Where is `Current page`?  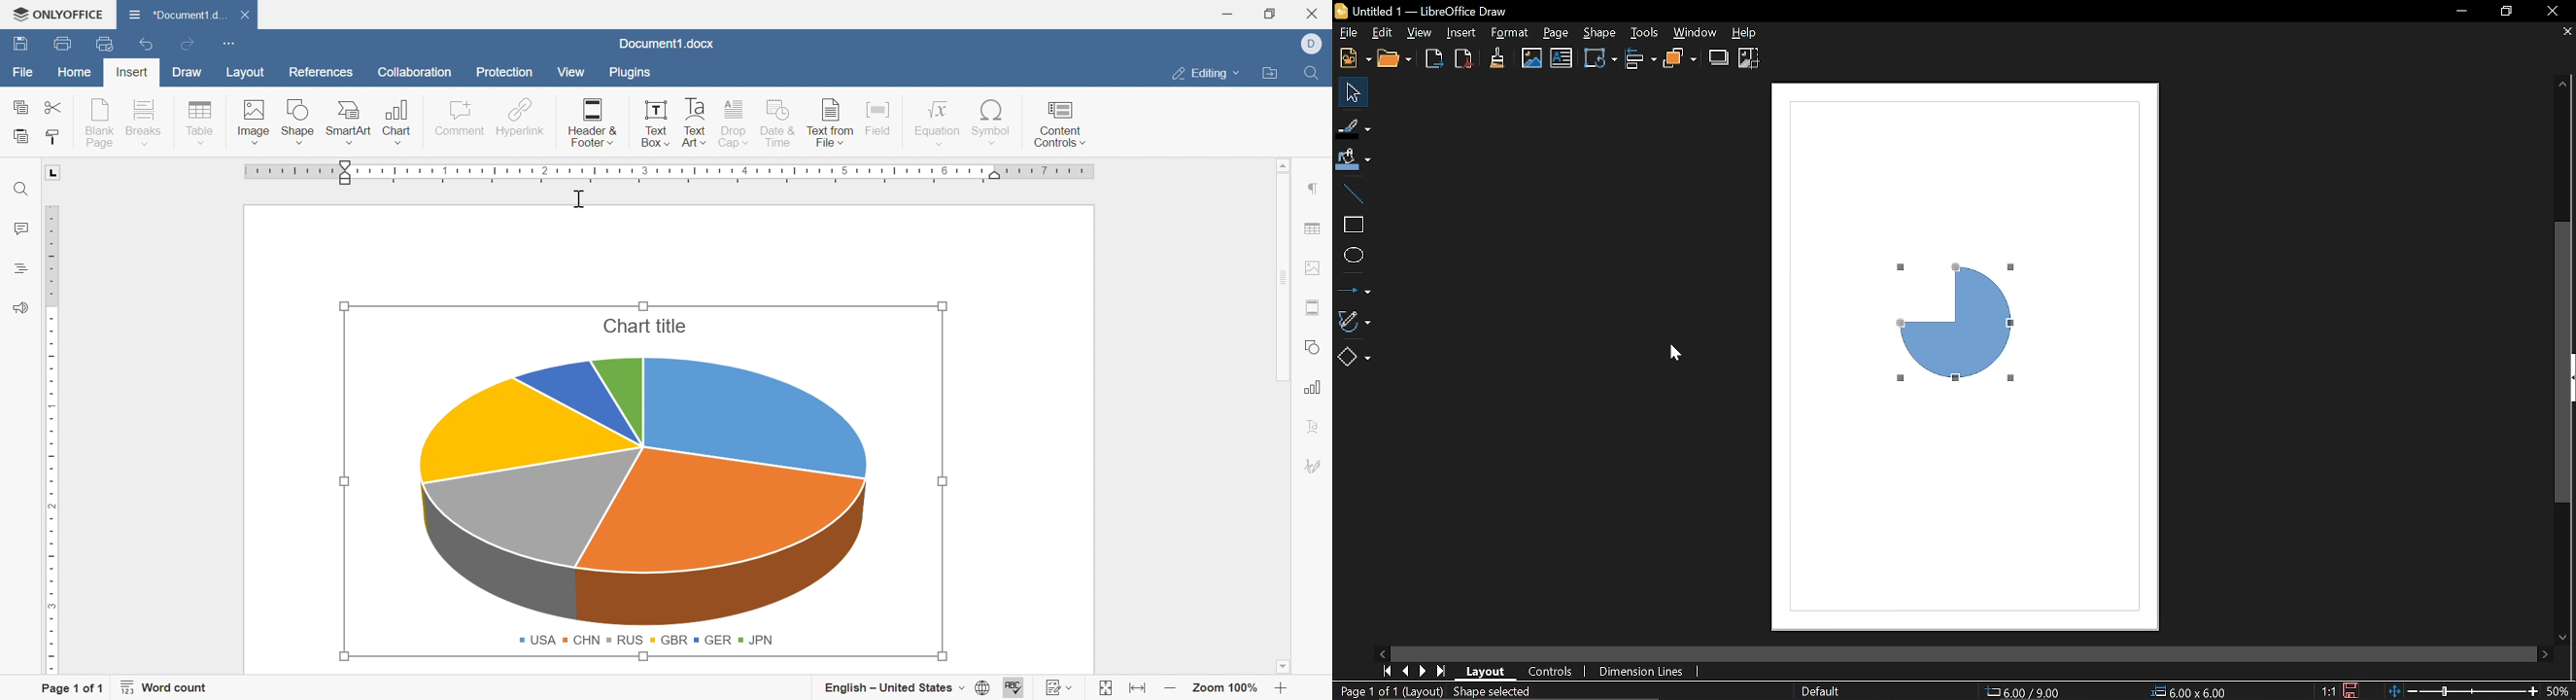
Current page is located at coordinates (1389, 690).